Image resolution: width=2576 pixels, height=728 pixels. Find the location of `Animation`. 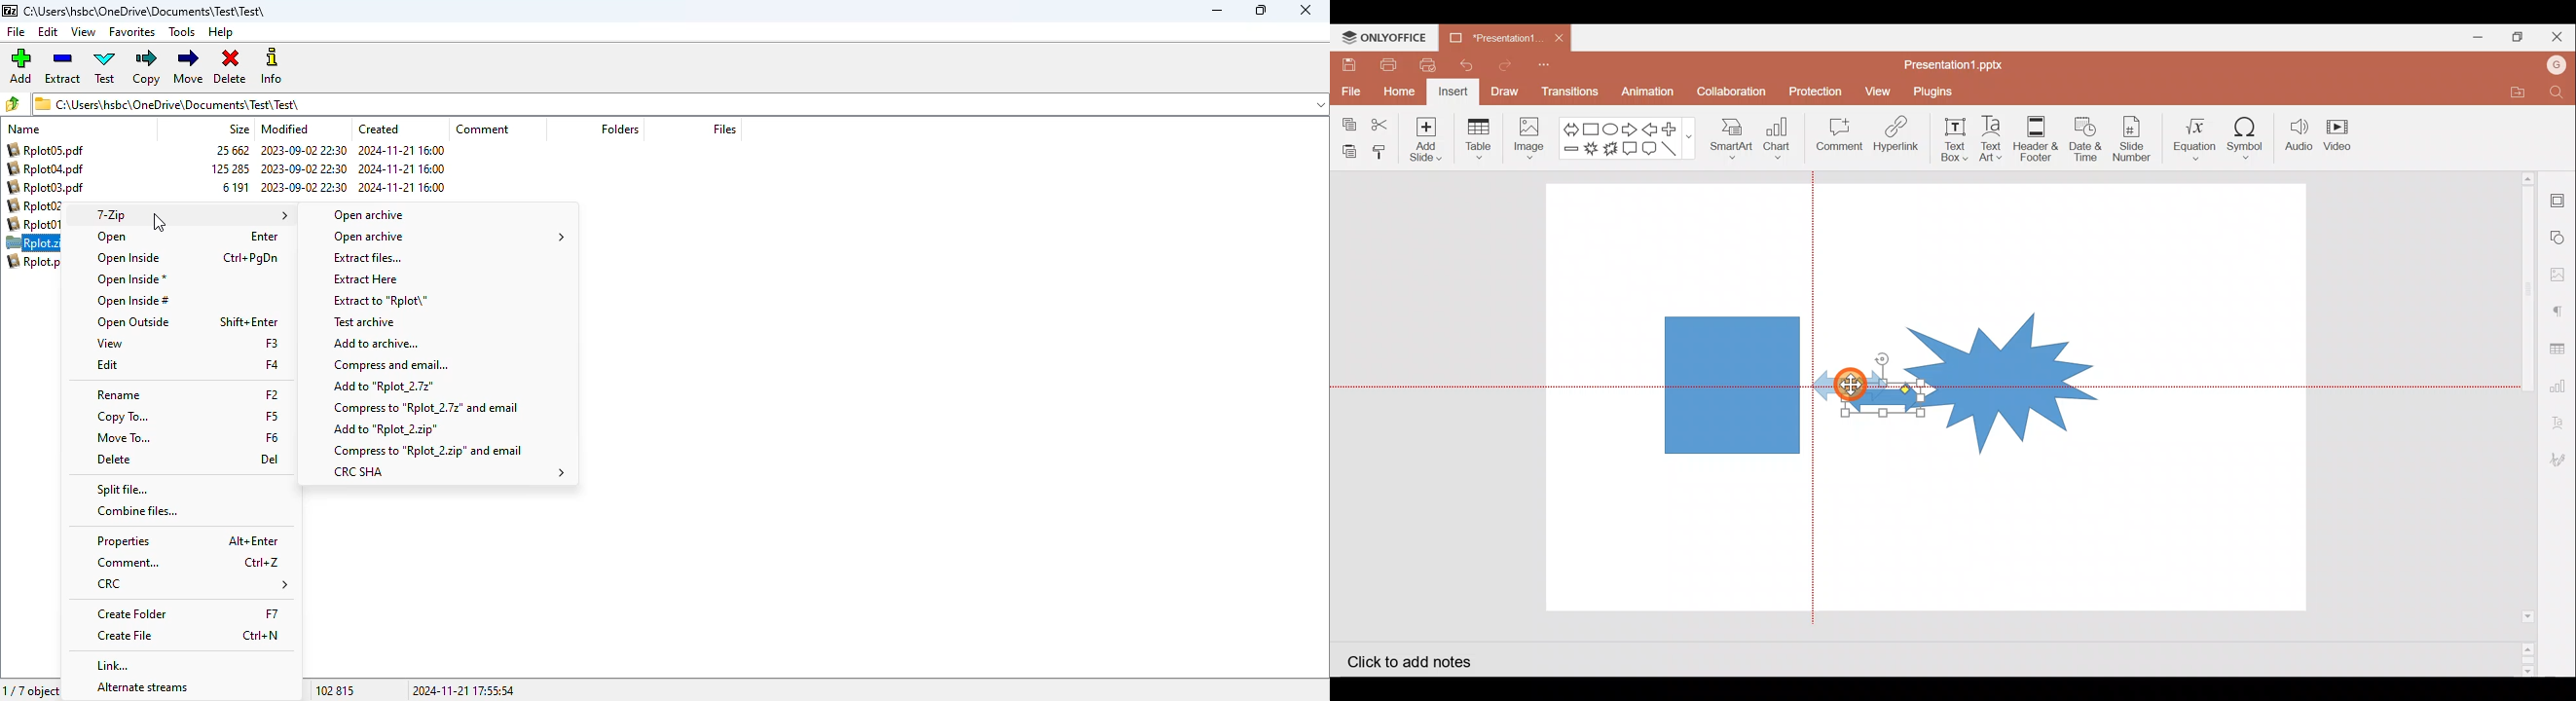

Animation is located at coordinates (1648, 92).